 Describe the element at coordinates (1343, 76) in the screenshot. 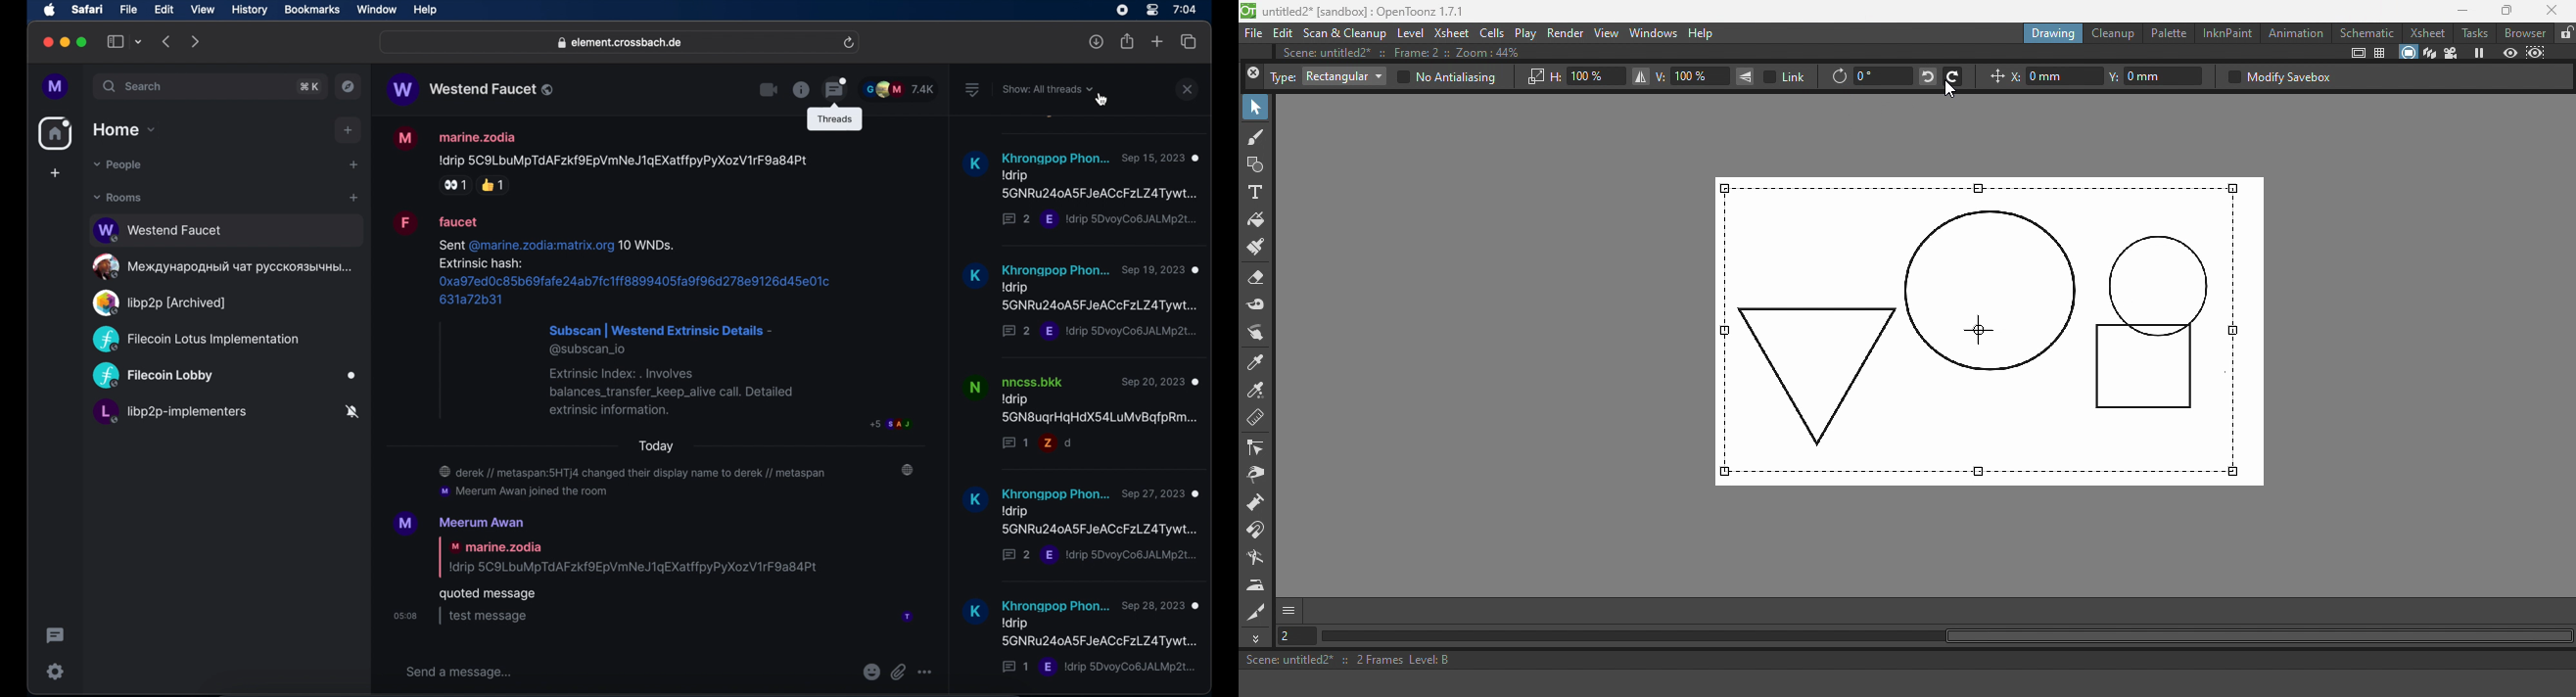

I see `Rectangular` at that location.